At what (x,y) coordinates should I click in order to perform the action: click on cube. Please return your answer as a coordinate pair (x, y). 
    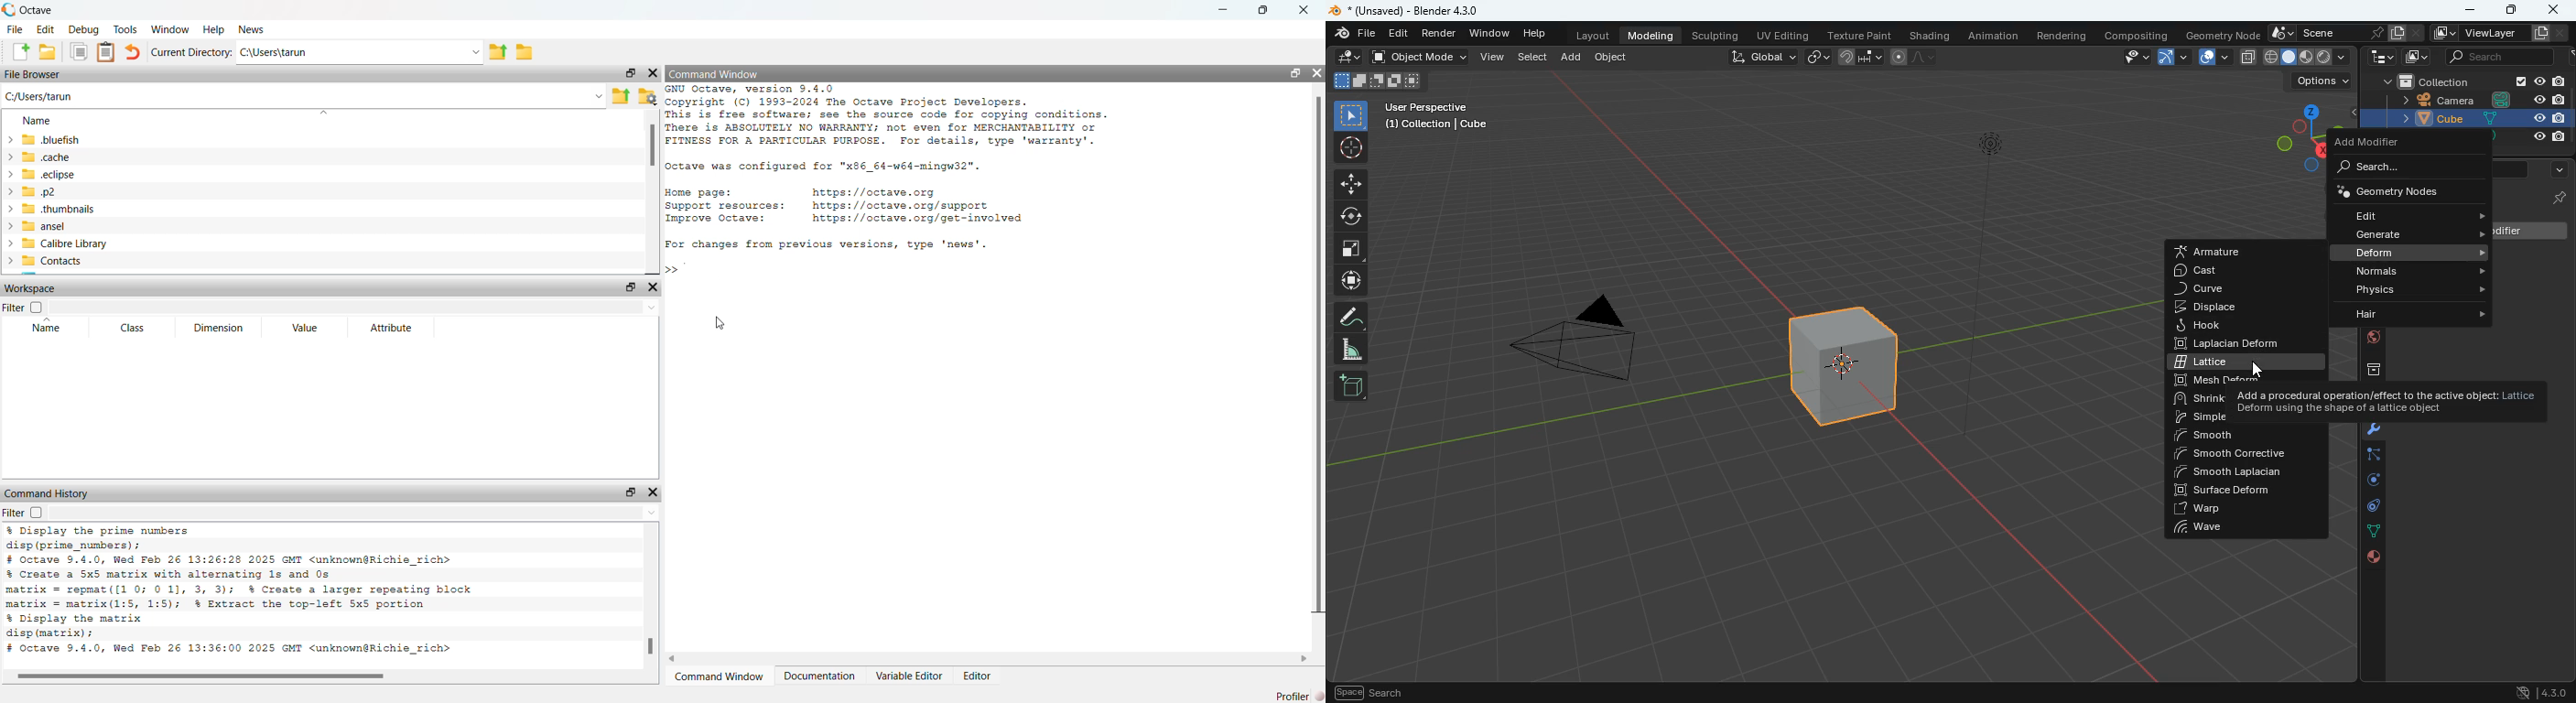
    Looking at the image, I should click on (2478, 119).